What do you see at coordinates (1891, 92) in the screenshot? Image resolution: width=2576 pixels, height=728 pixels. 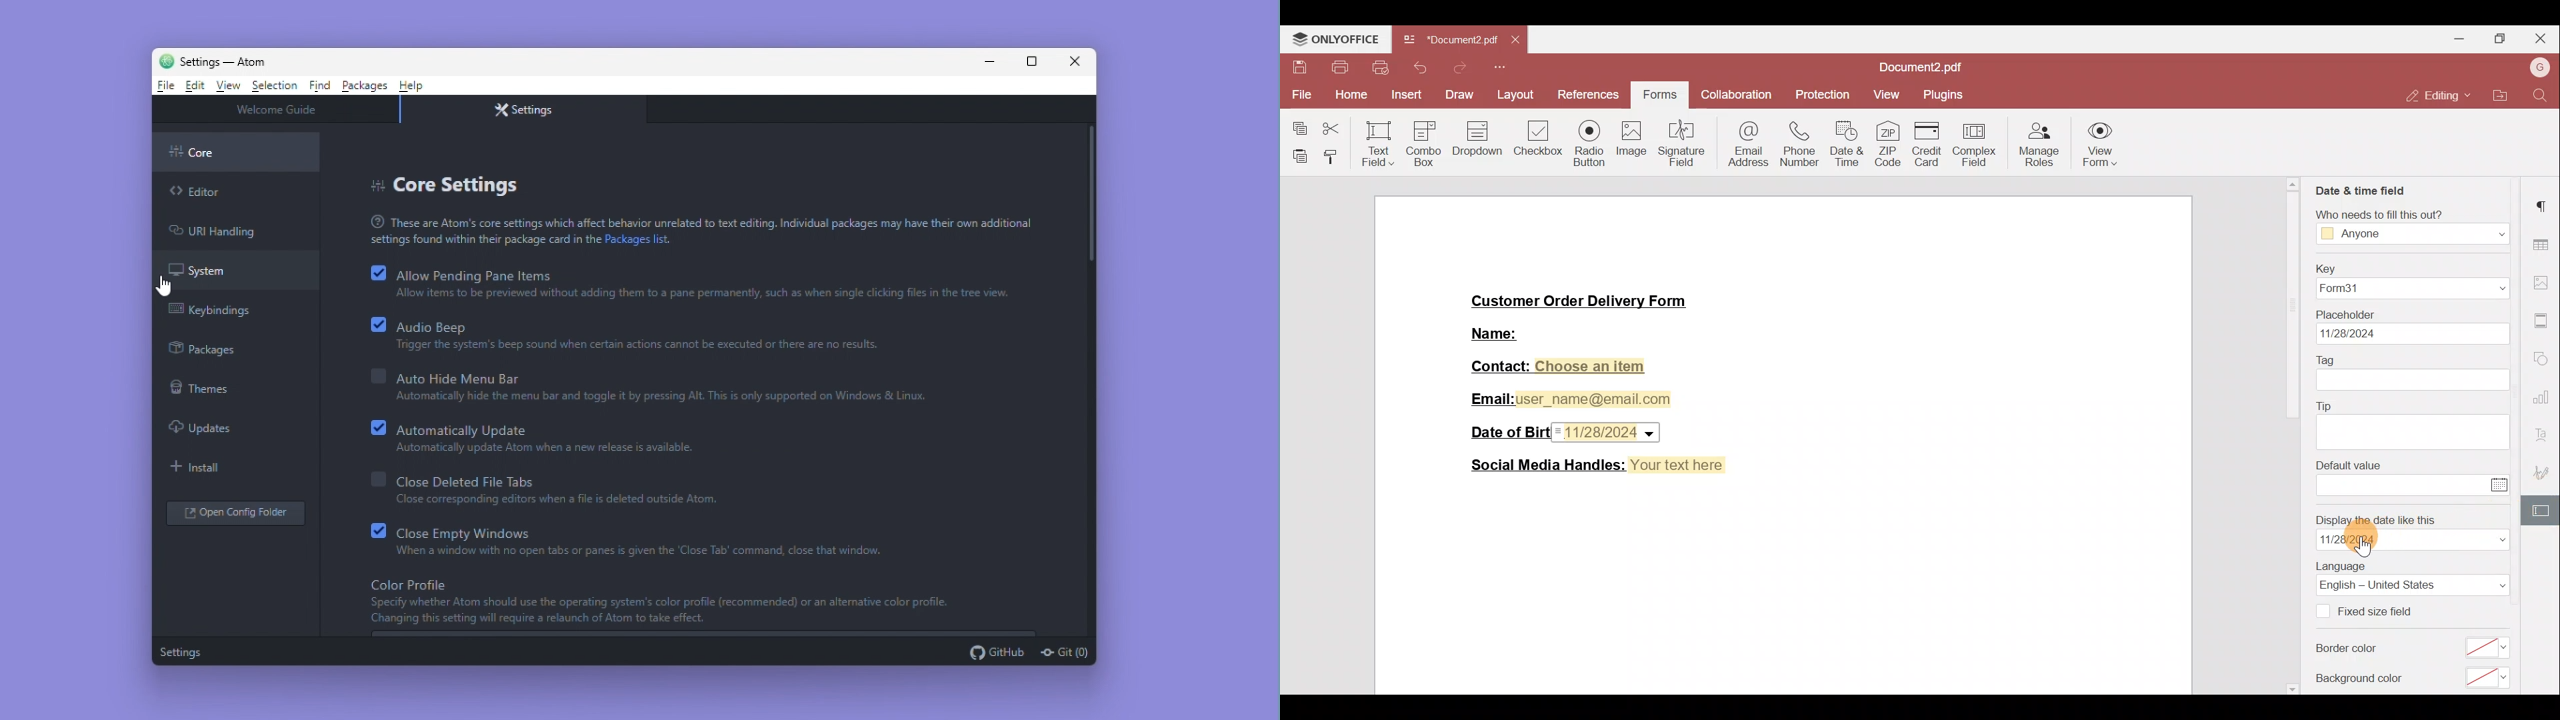 I see `View` at bounding box center [1891, 92].